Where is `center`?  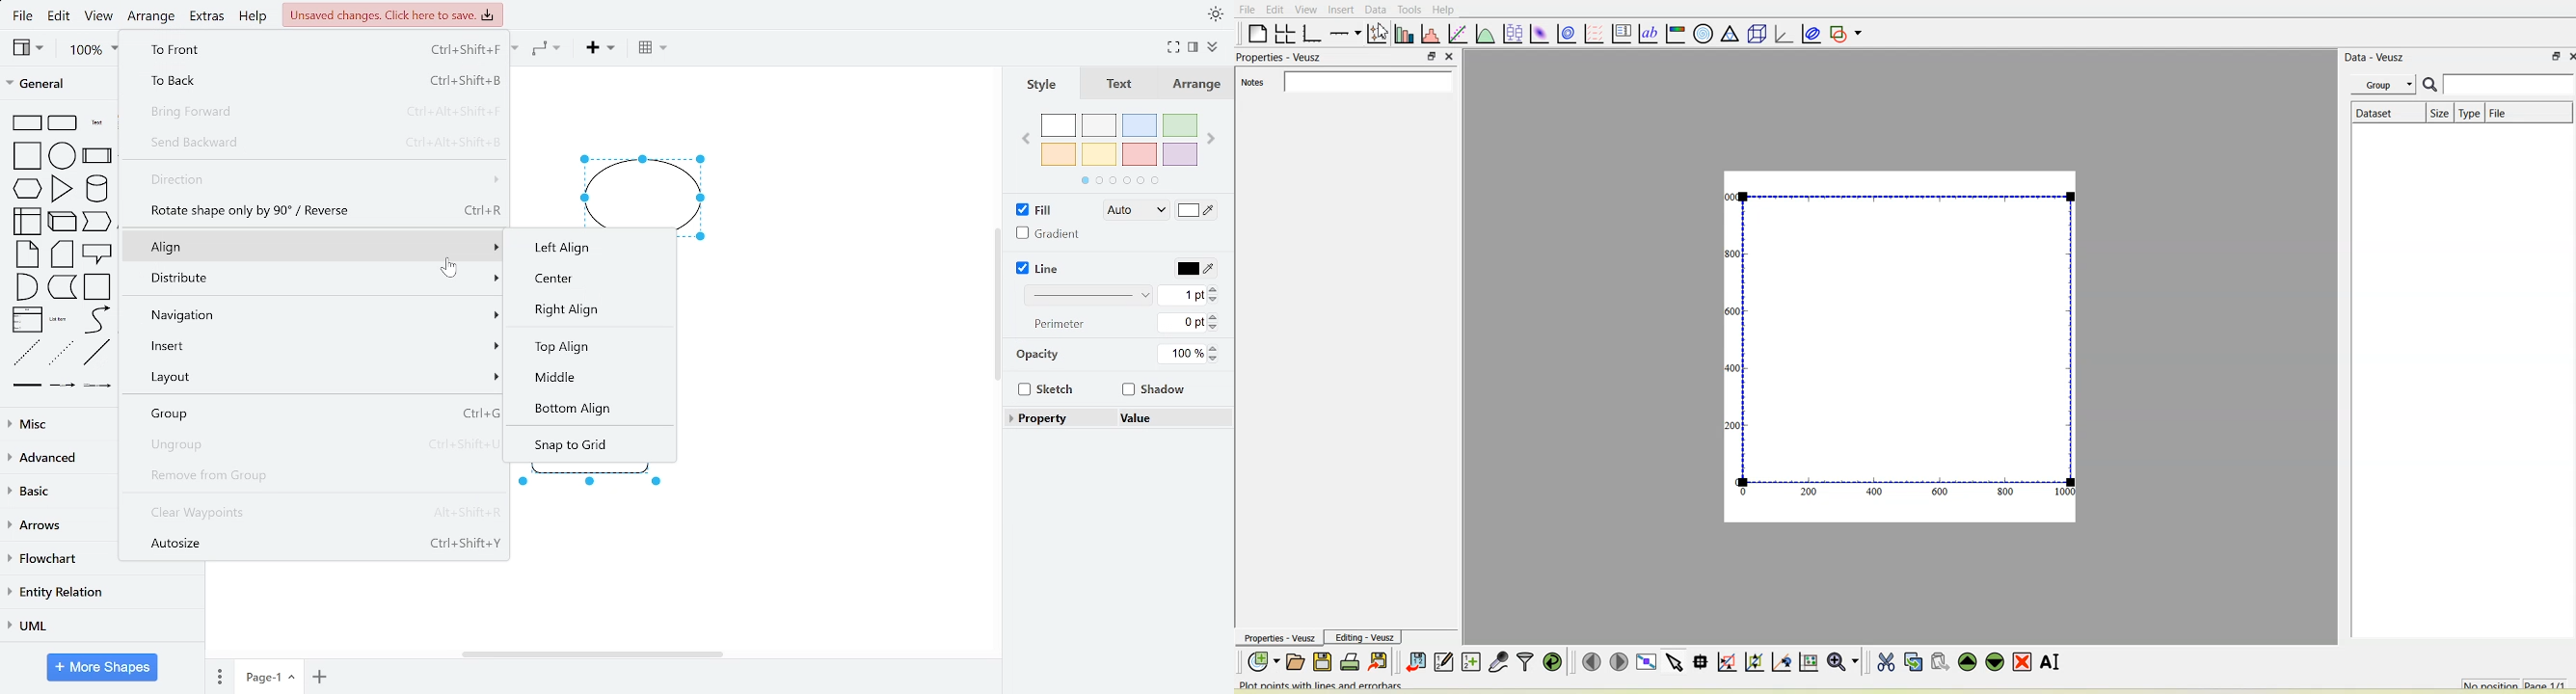 center is located at coordinates (596, 280).